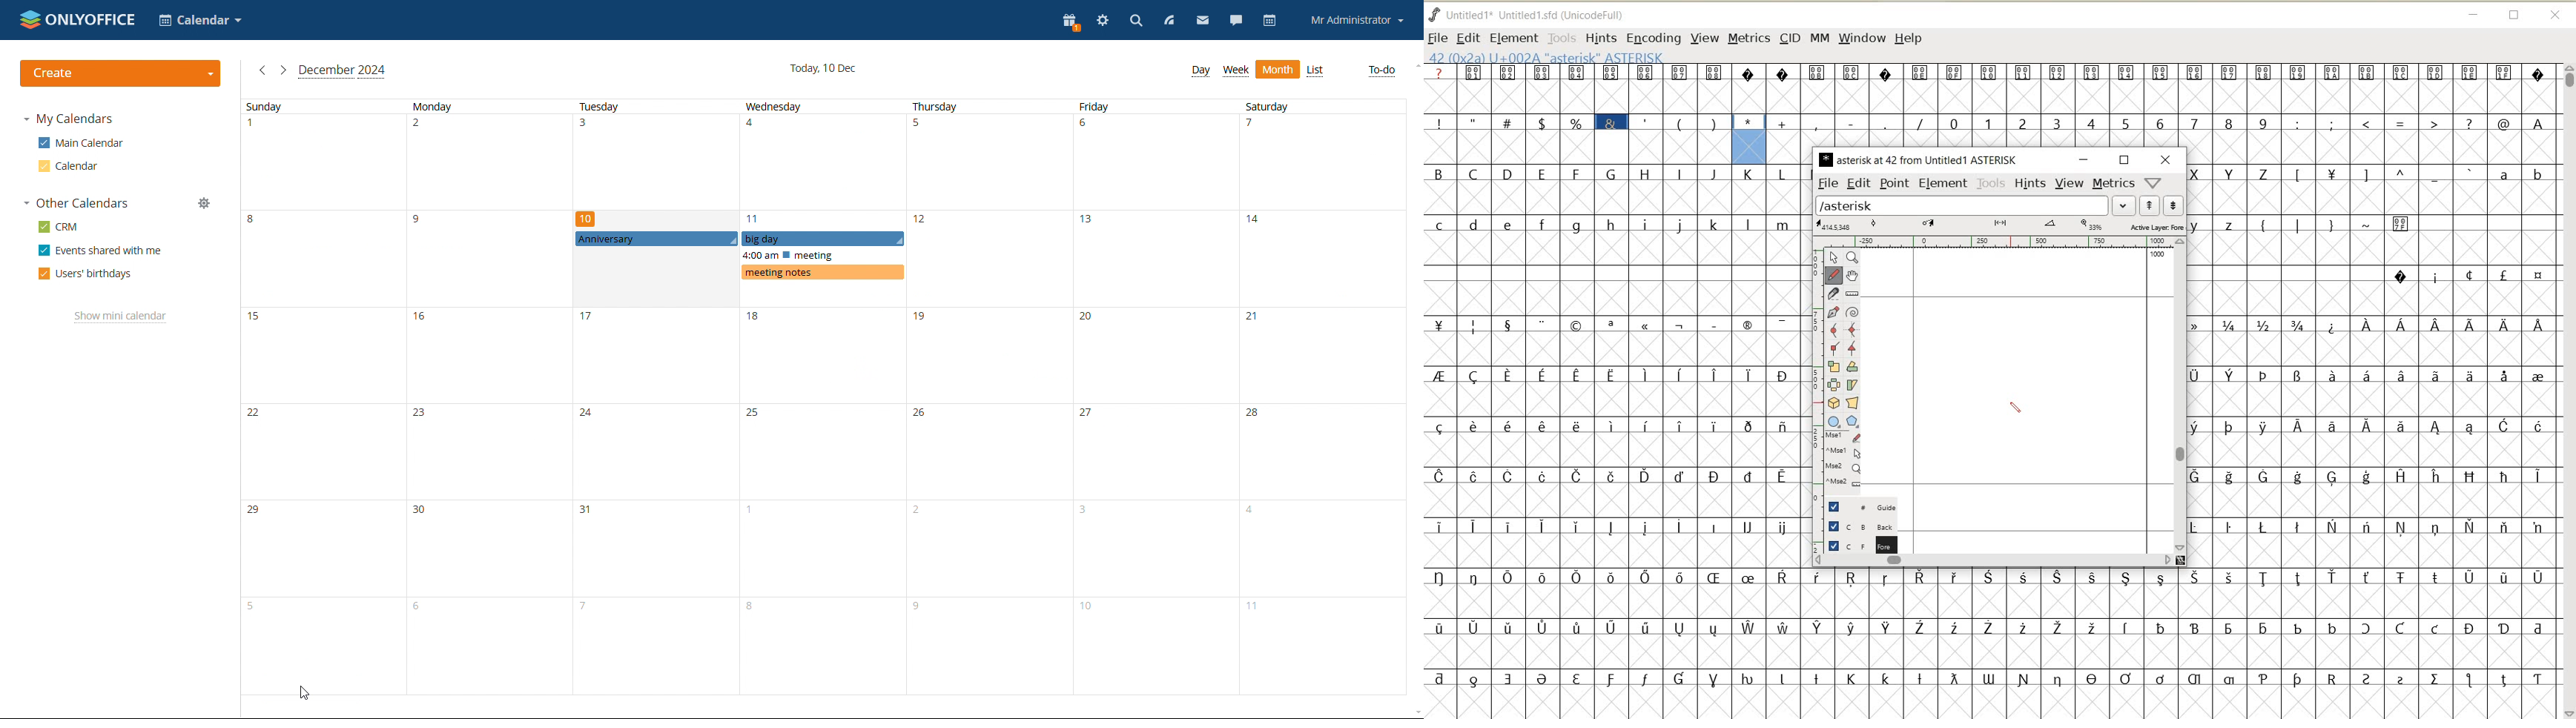 The image size is (2576, 728). I want to click on VIEW, so click(2069, 184).